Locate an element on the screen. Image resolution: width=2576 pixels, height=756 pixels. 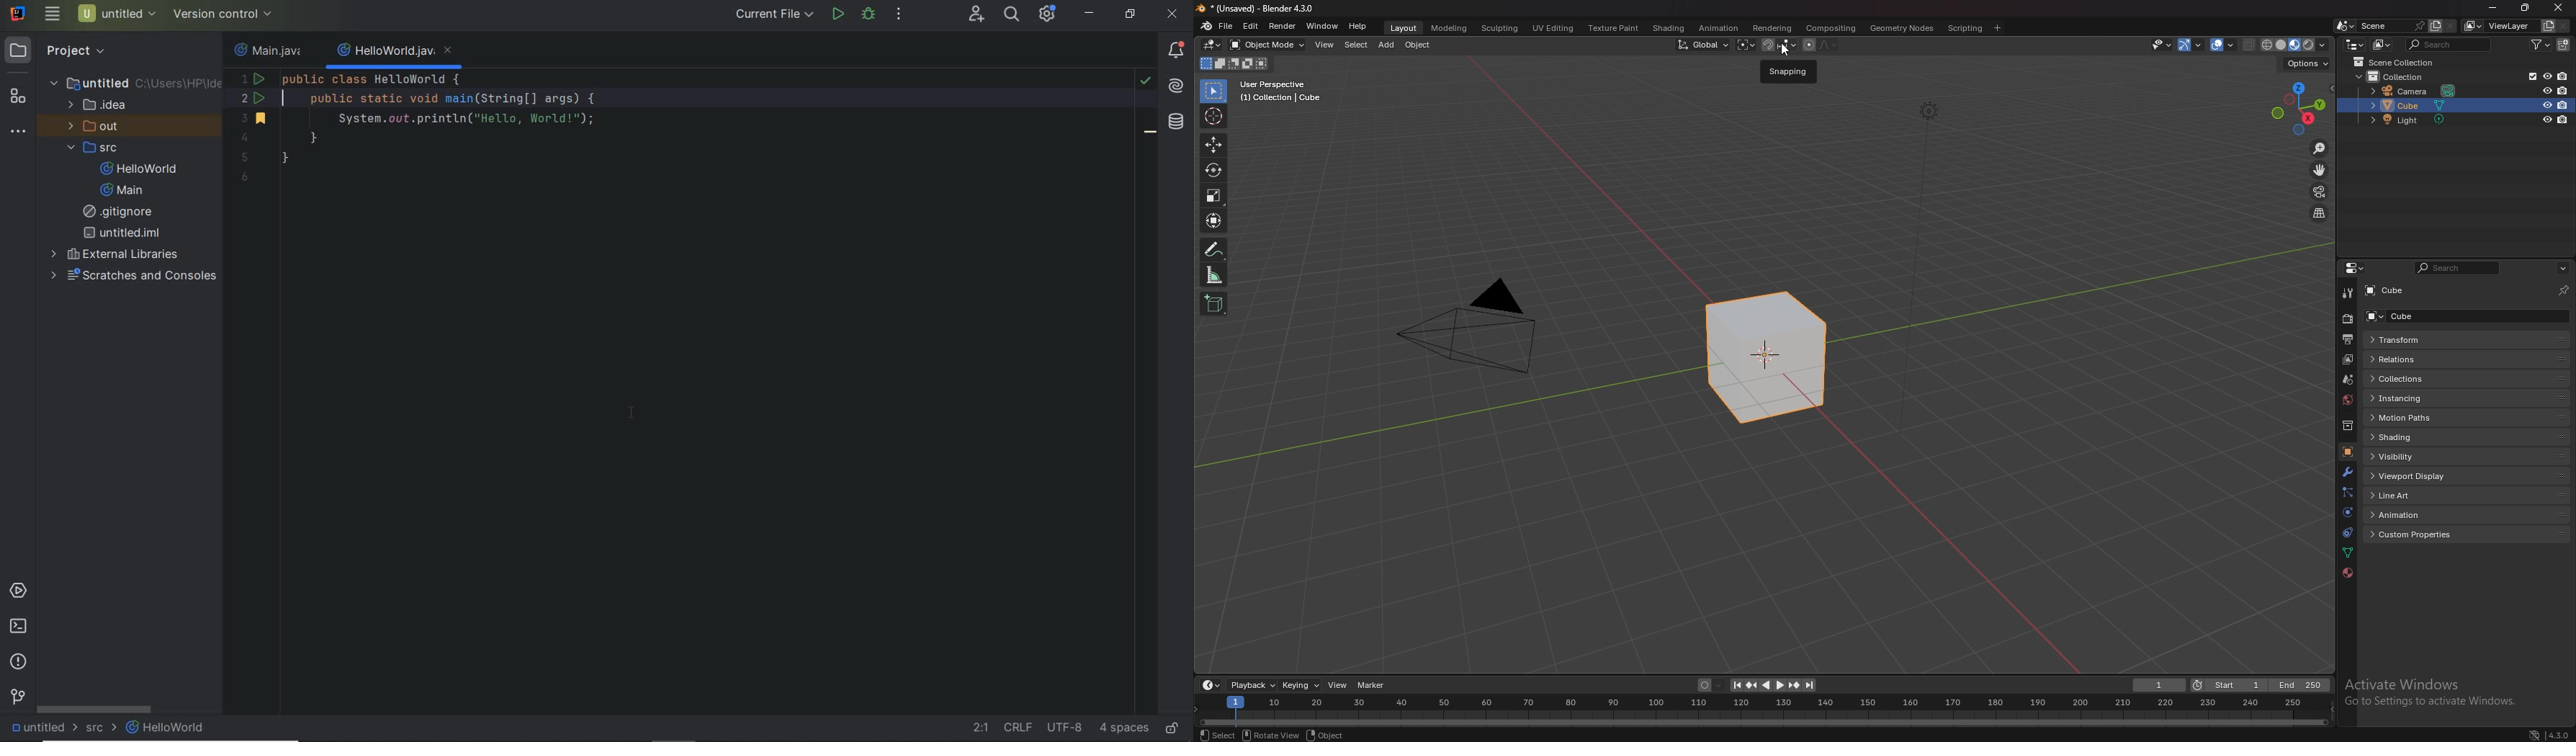
start is located at coordinates (2228, 685).